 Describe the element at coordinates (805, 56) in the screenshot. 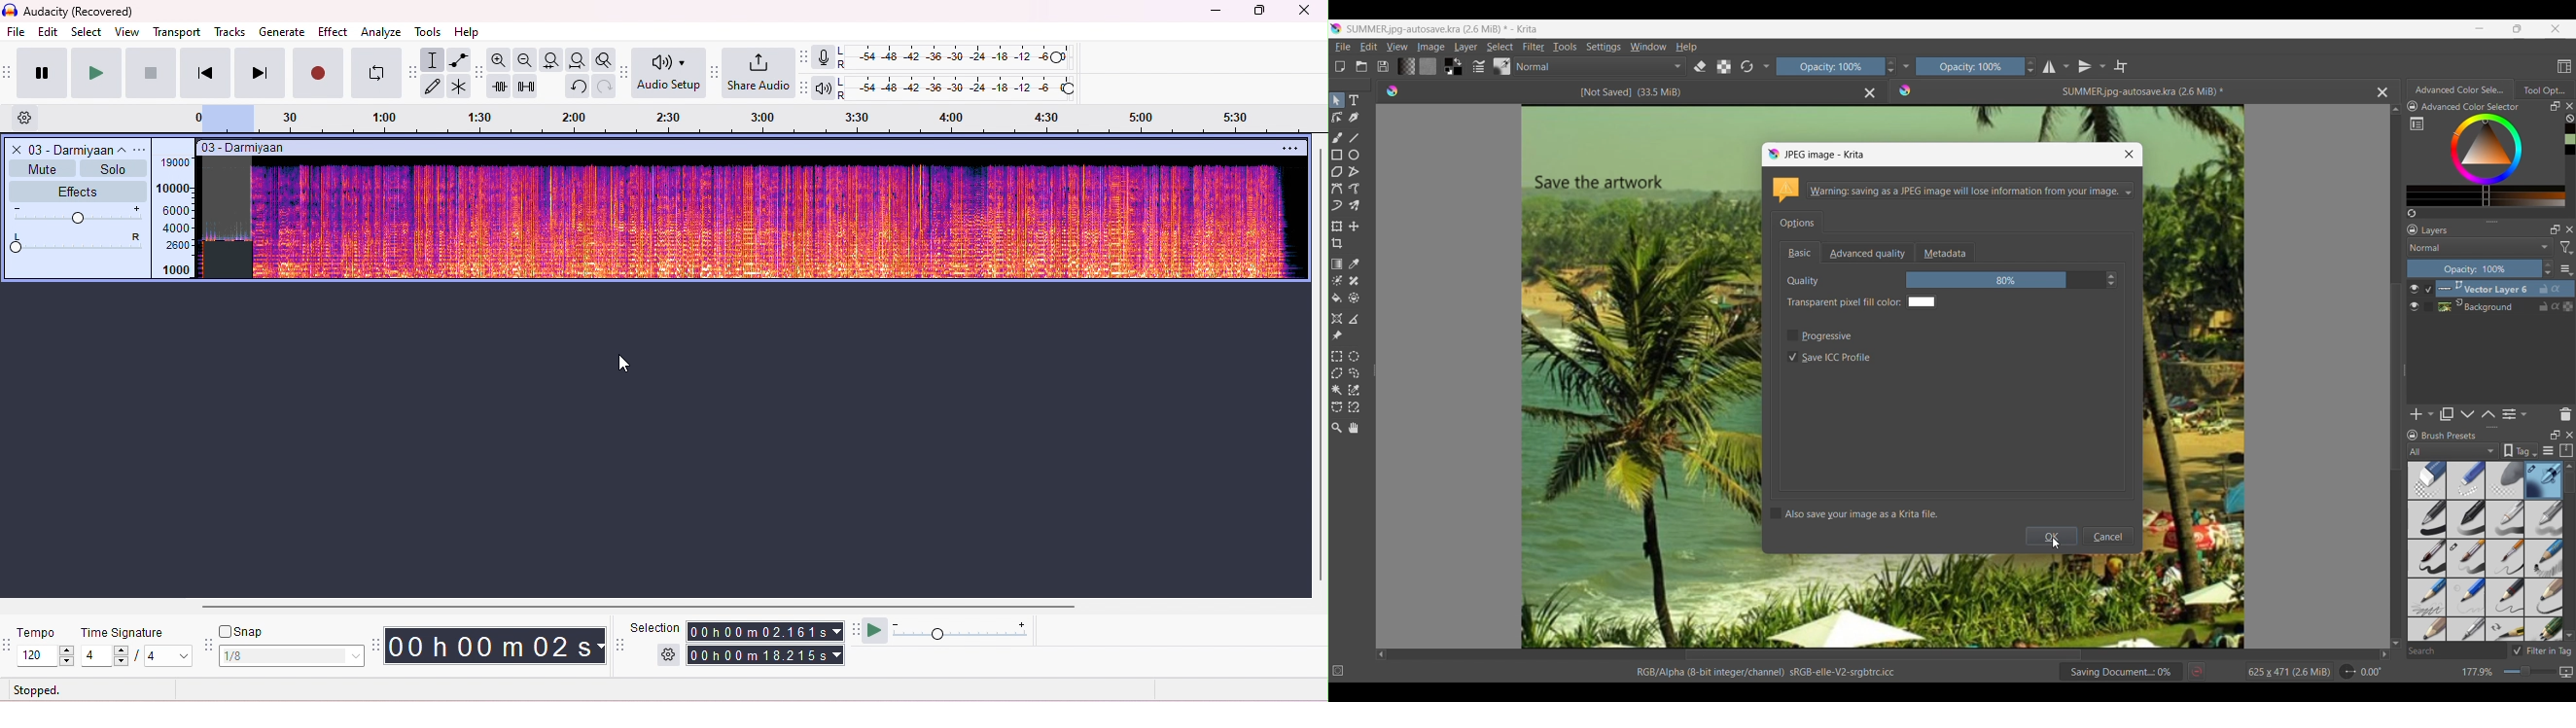

I see `record meter toolbar` at that location.